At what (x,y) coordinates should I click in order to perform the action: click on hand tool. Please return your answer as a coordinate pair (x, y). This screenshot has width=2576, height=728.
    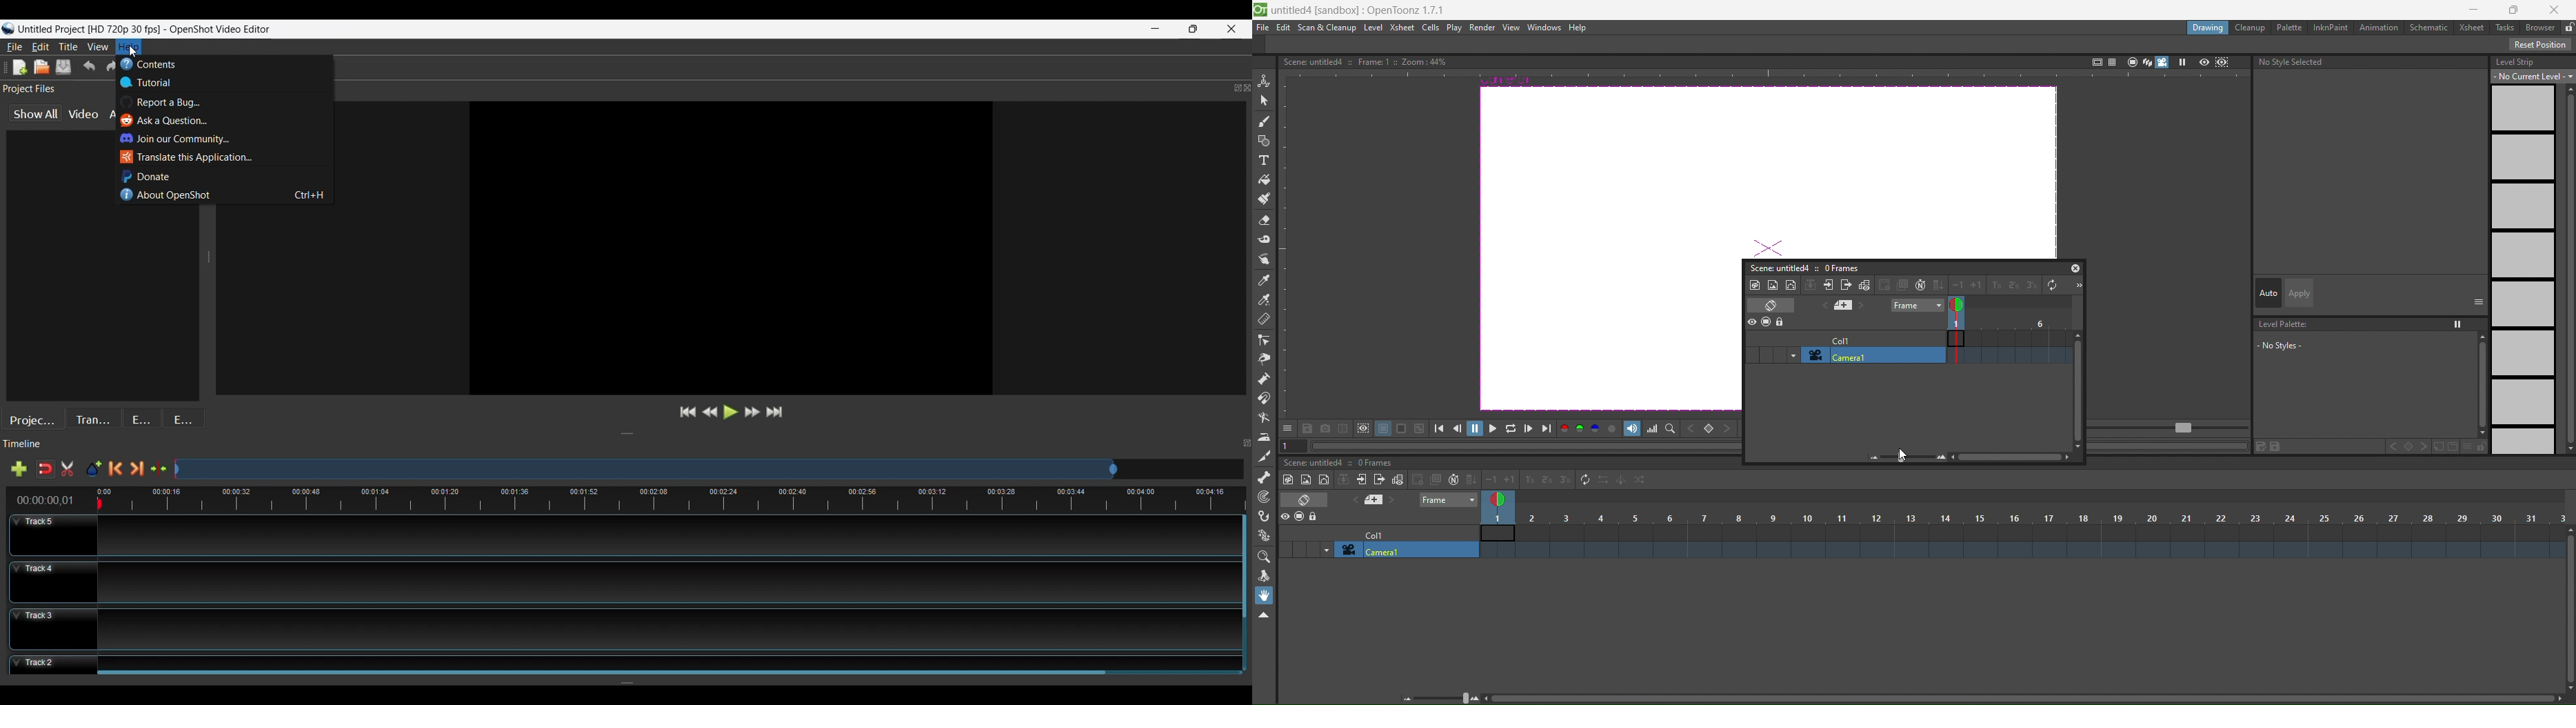
    Looking at the image, I should click on (1267, 595).